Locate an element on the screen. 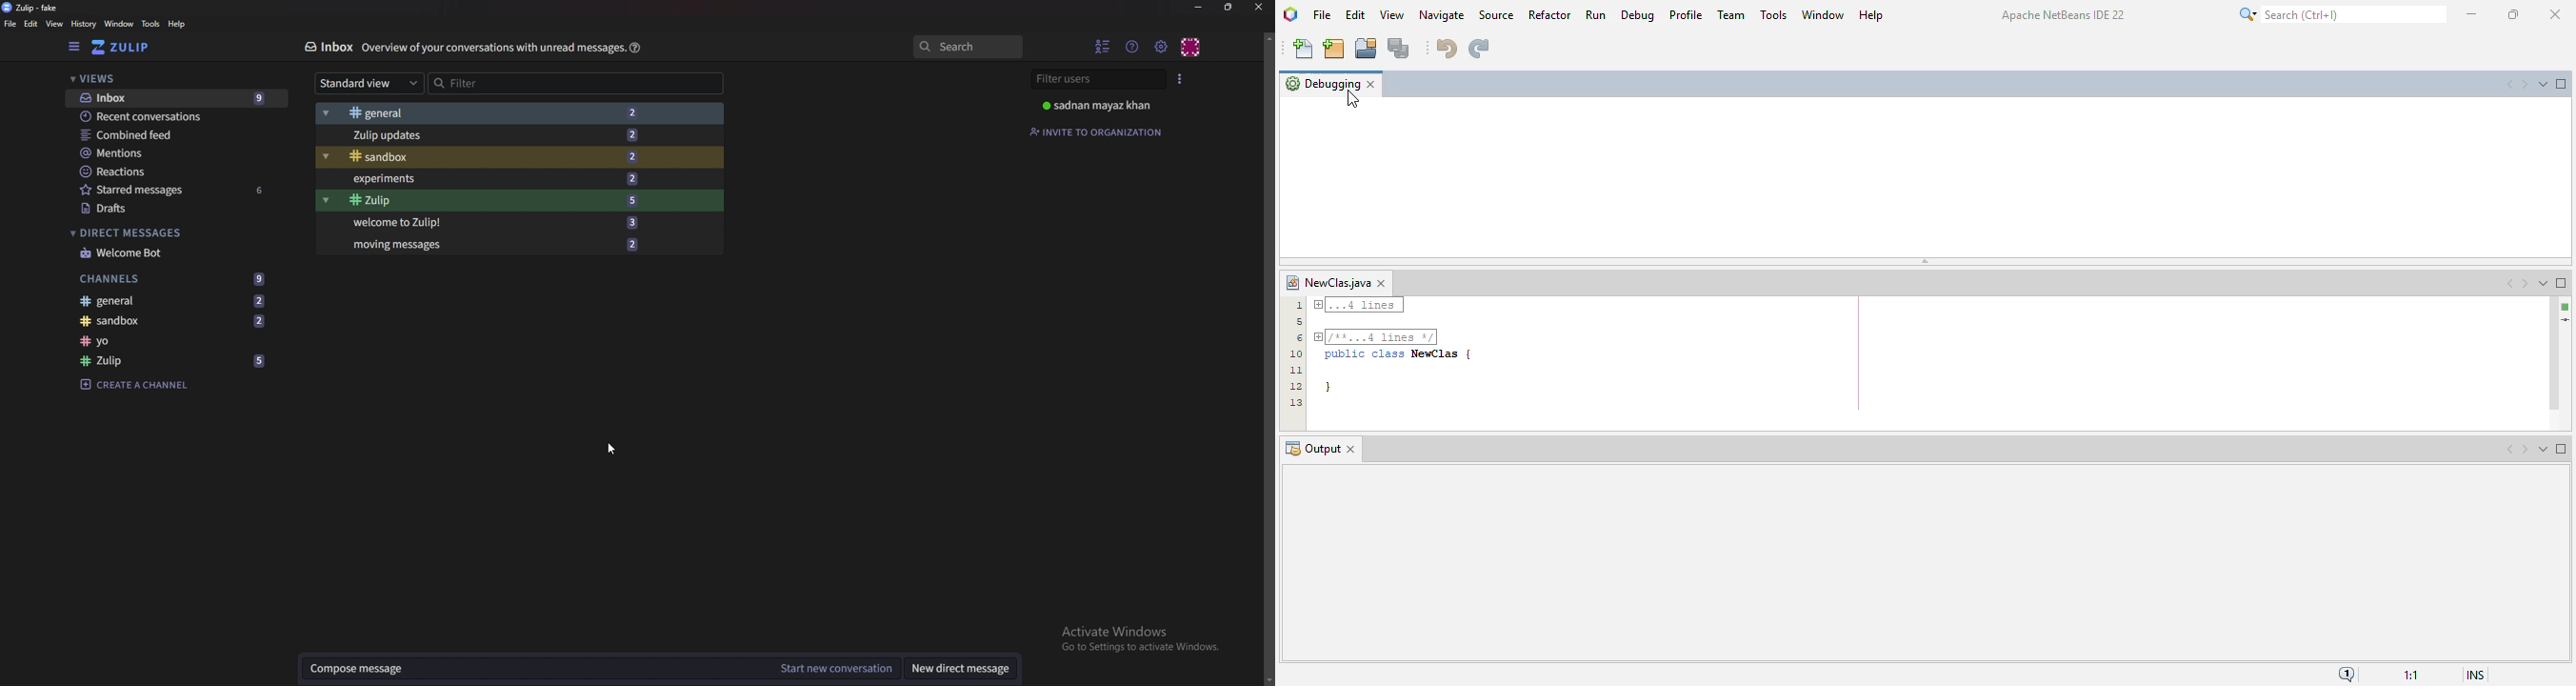 Image resolution: width=2576 pixels, height=700 pixels. cursor is located at coordinates (608, 449).